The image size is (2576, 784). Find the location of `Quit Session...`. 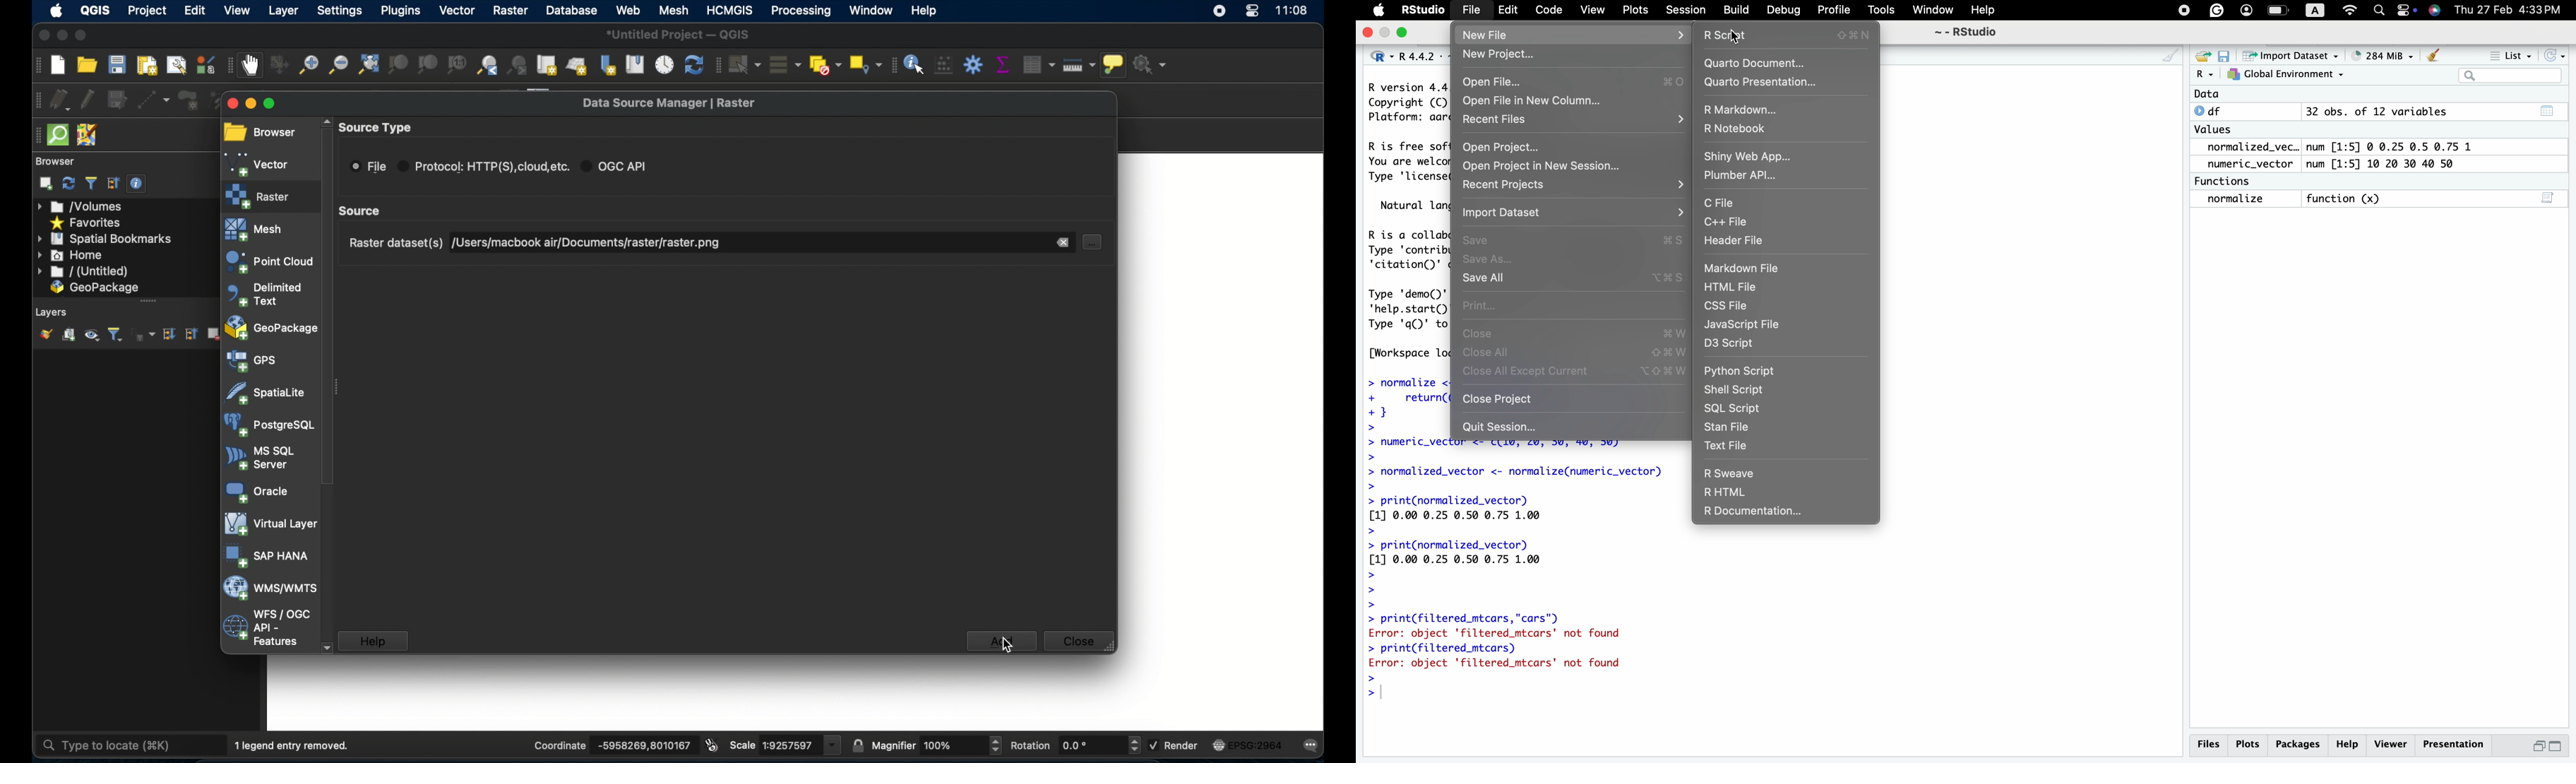

Quit Session... is located at coordinates (1499, 427).